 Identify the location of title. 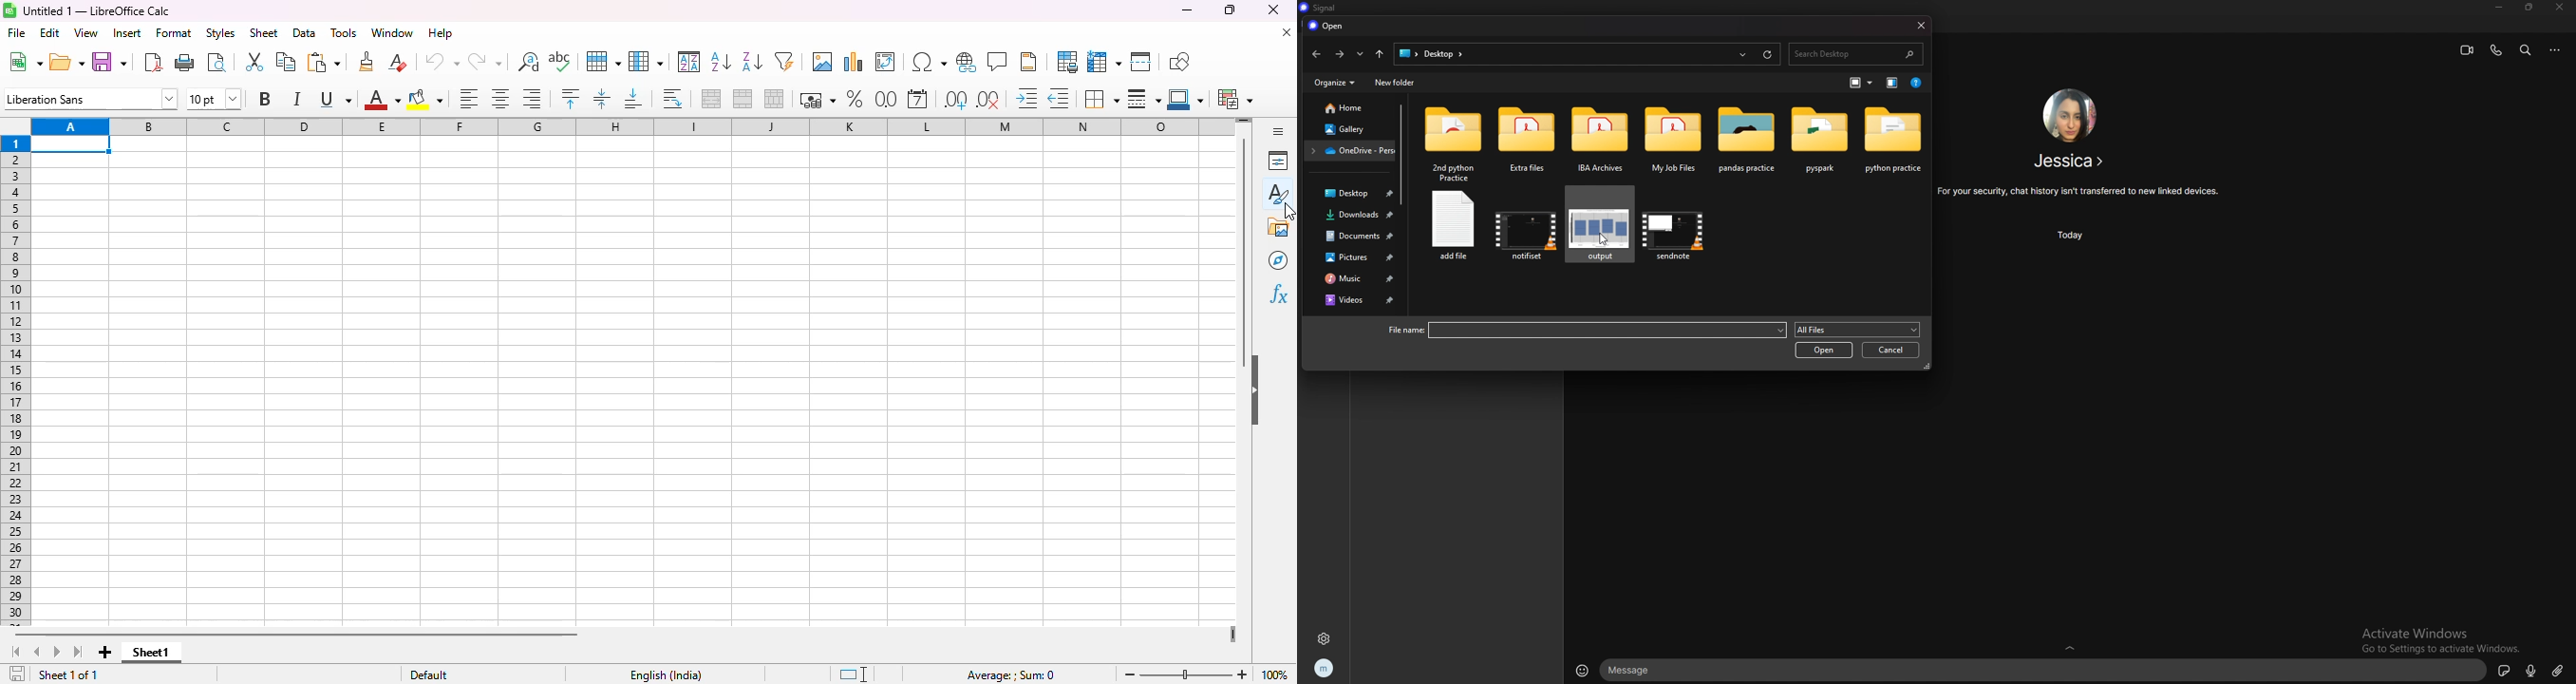
(97, 10).